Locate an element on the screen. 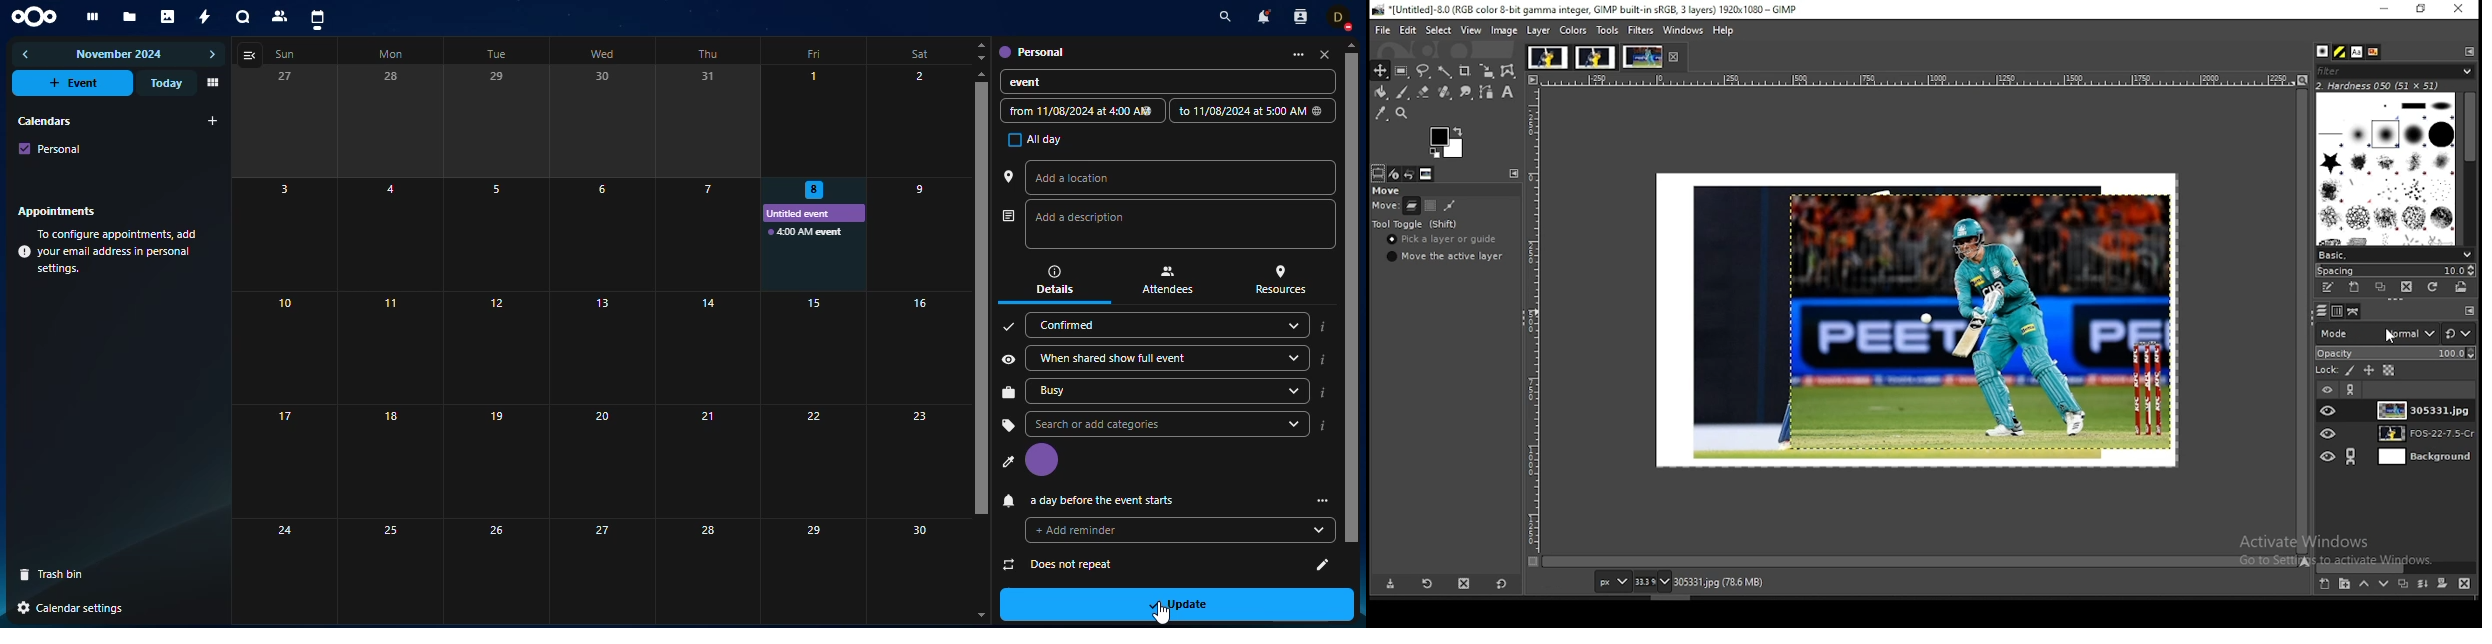 The image size is (2492, 644). date is located at coordinates (1248, 110).